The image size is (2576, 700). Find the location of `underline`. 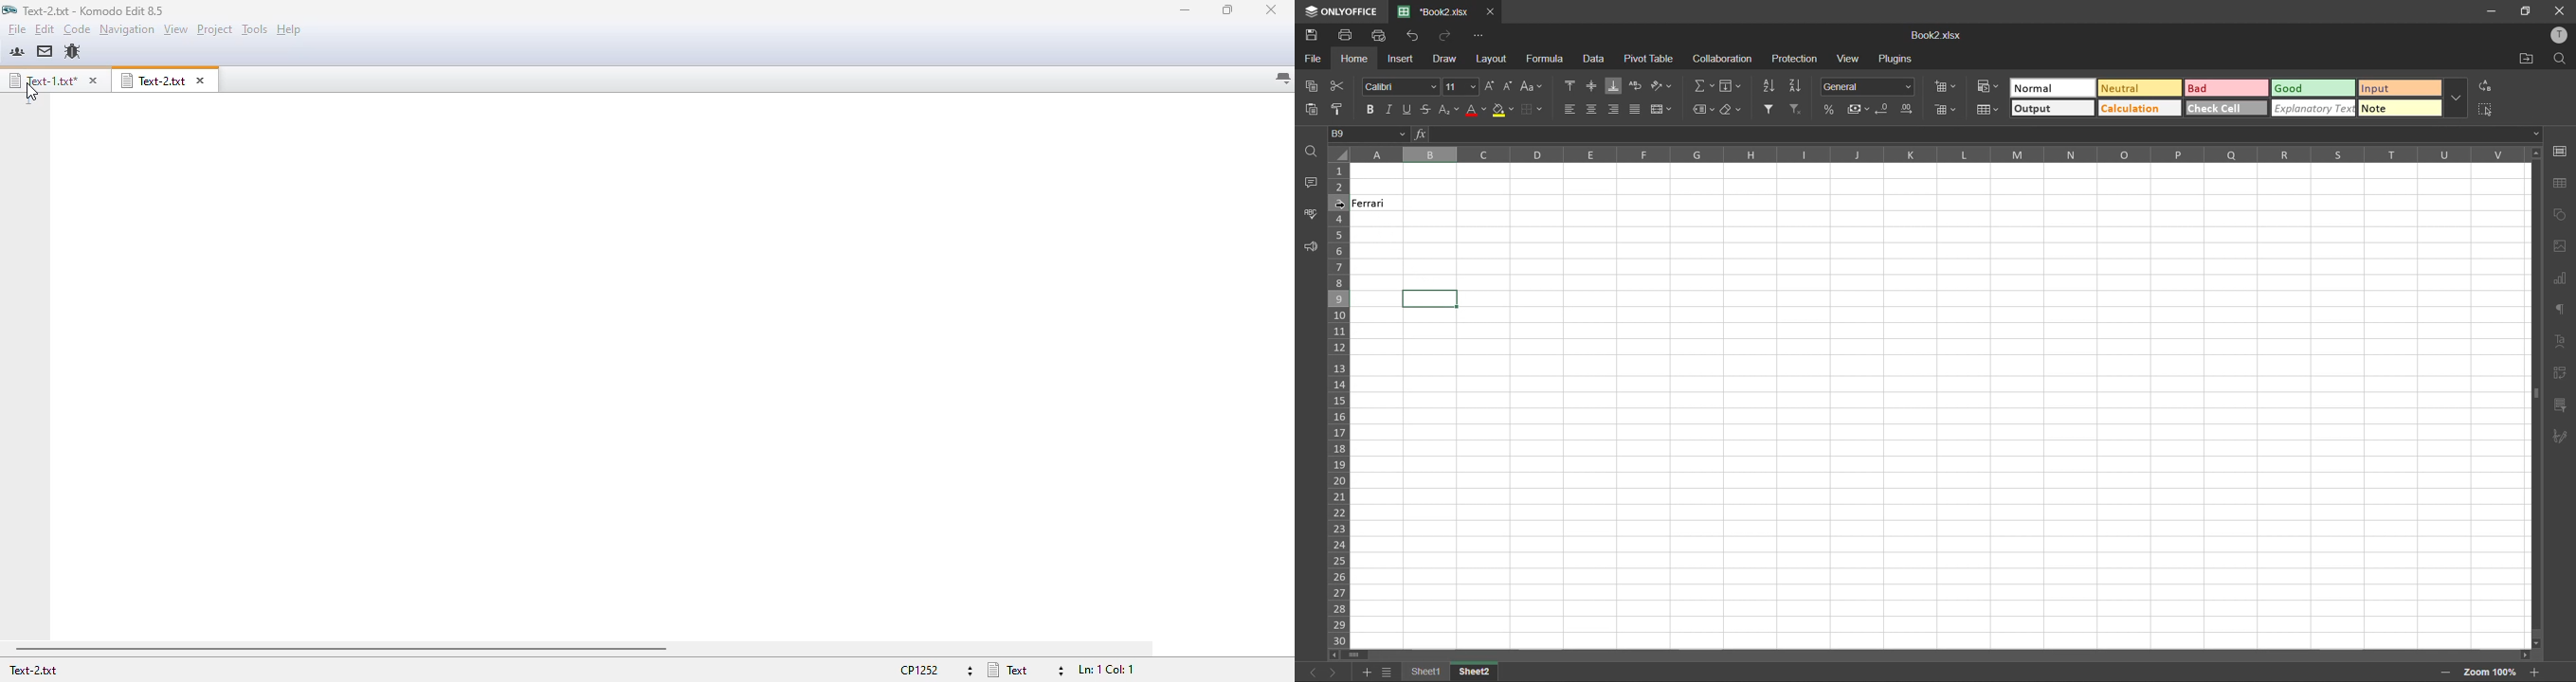

underline is located at coordinates (1411, 109).